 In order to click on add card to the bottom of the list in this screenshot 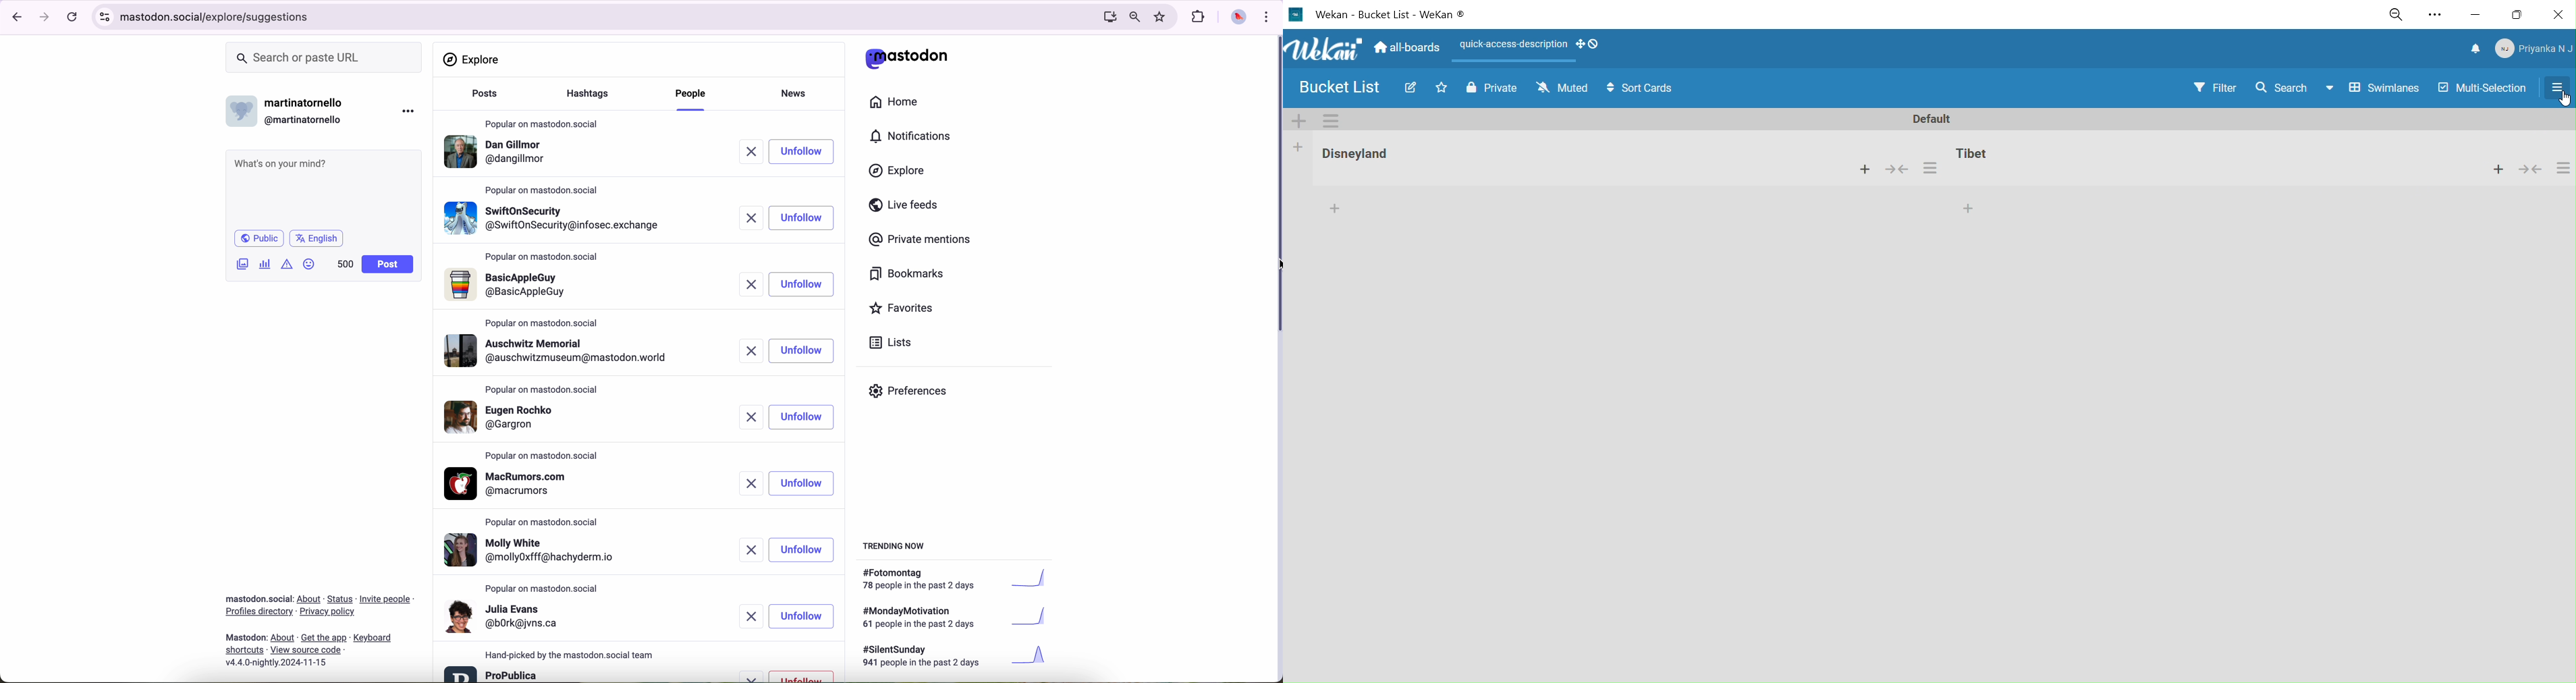, I will do `click(1336, 208)`.